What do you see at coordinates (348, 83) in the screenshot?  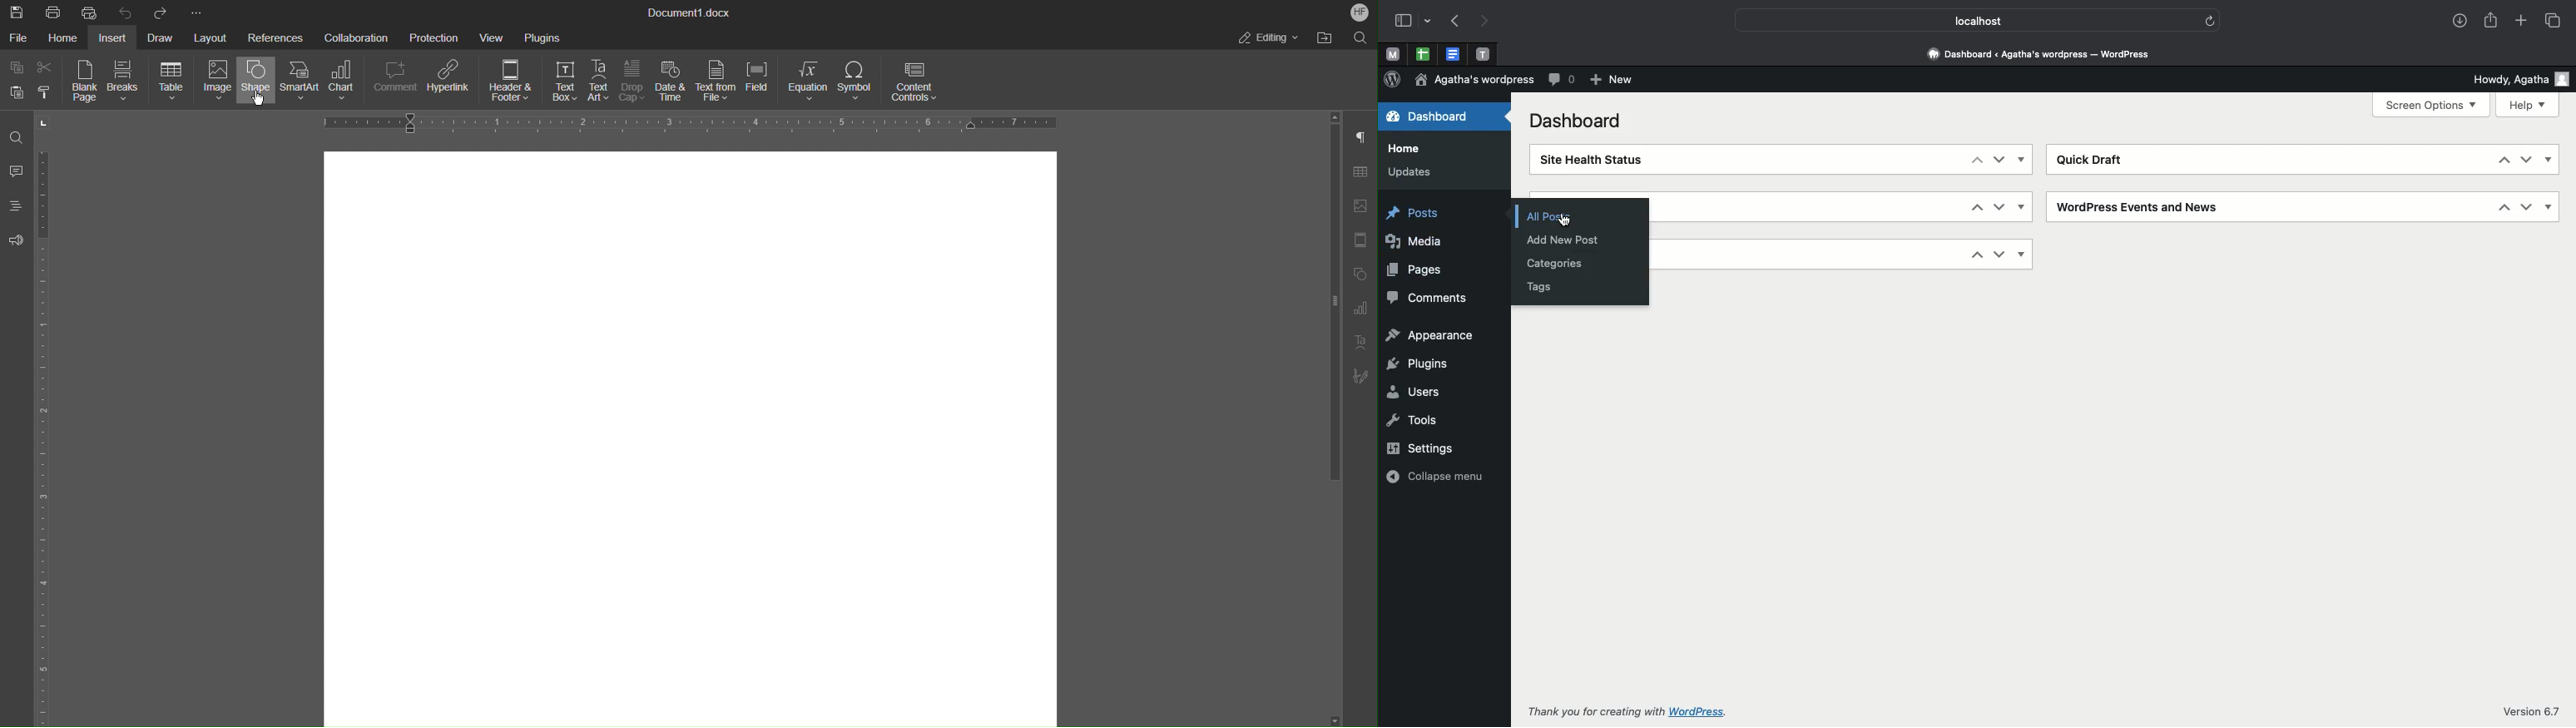 I see `Chart` at bounding box center [348, 83].